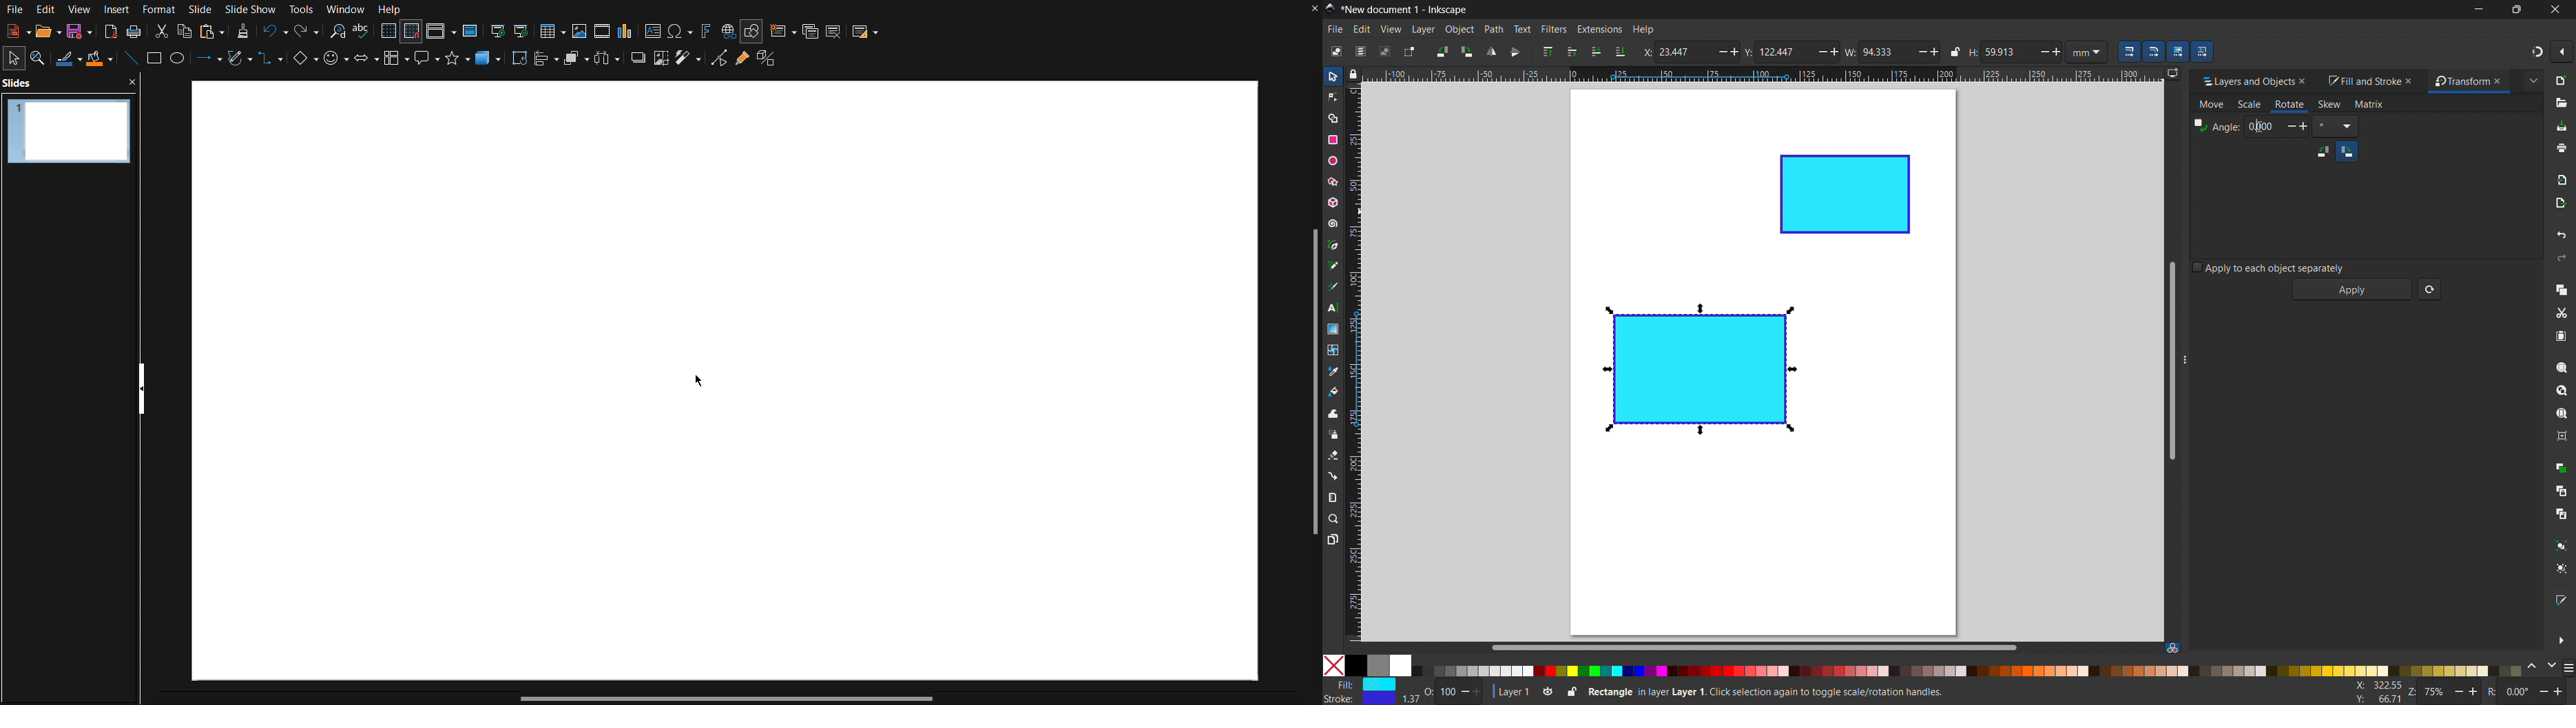 The height and width of the screenshot is (728, 2576). I want to click on clockwise, so click(2347, 151).